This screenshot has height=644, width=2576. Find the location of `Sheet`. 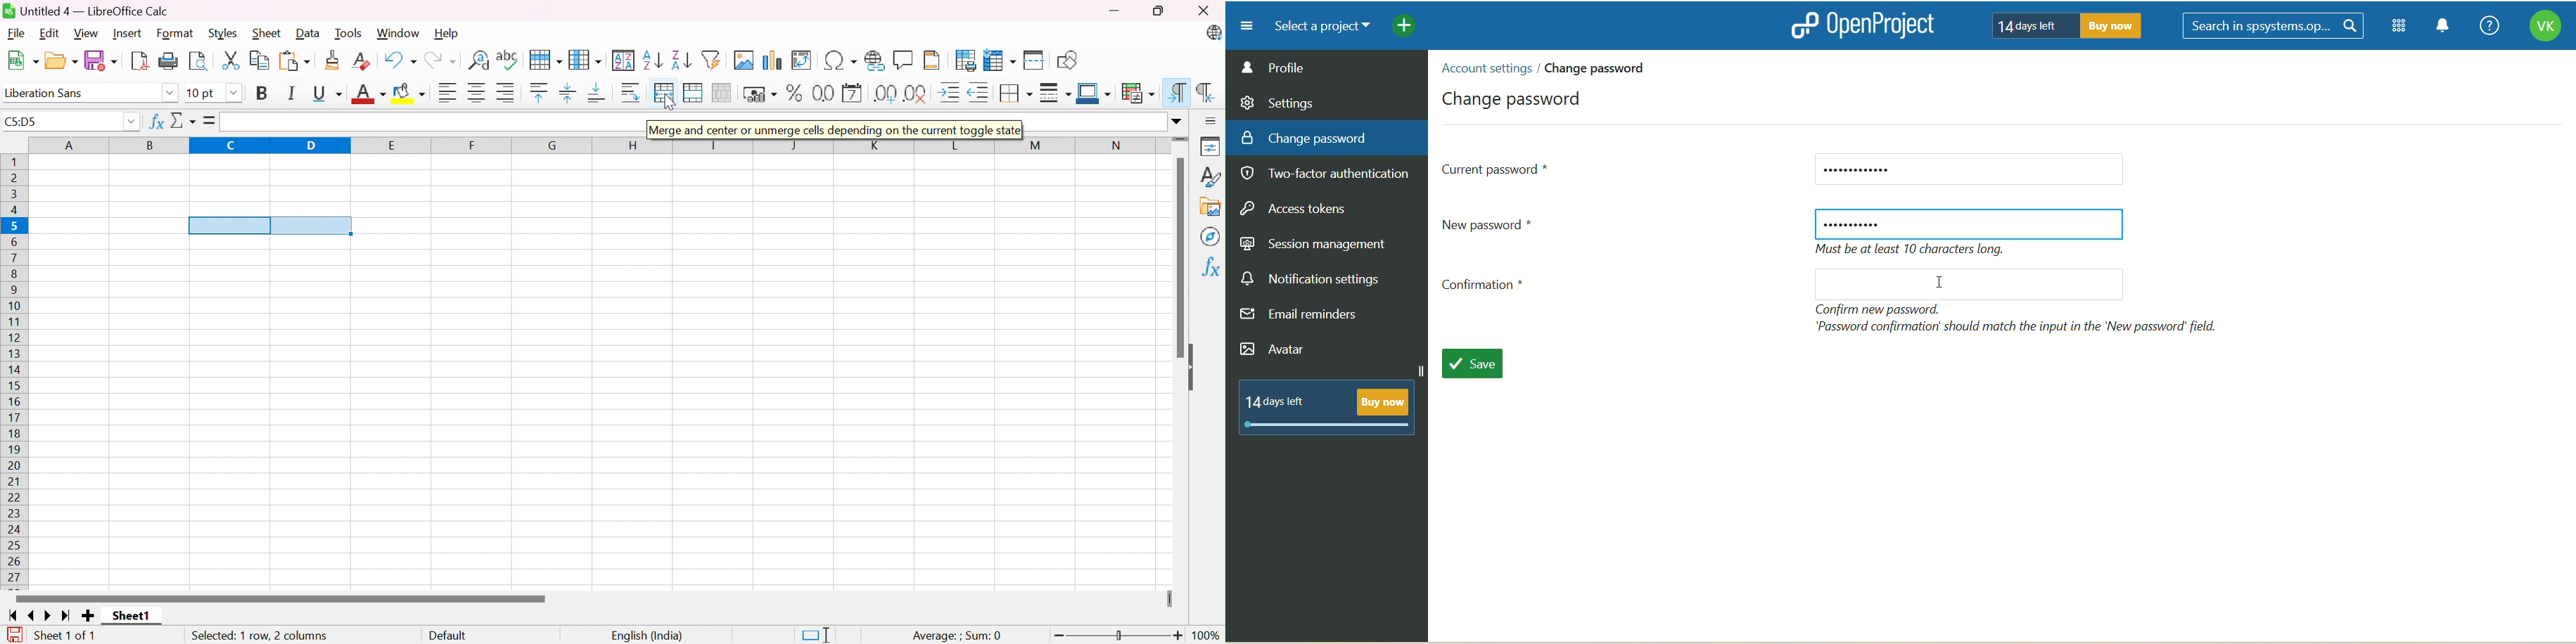

Sheet is located at coordinates (267, 33).